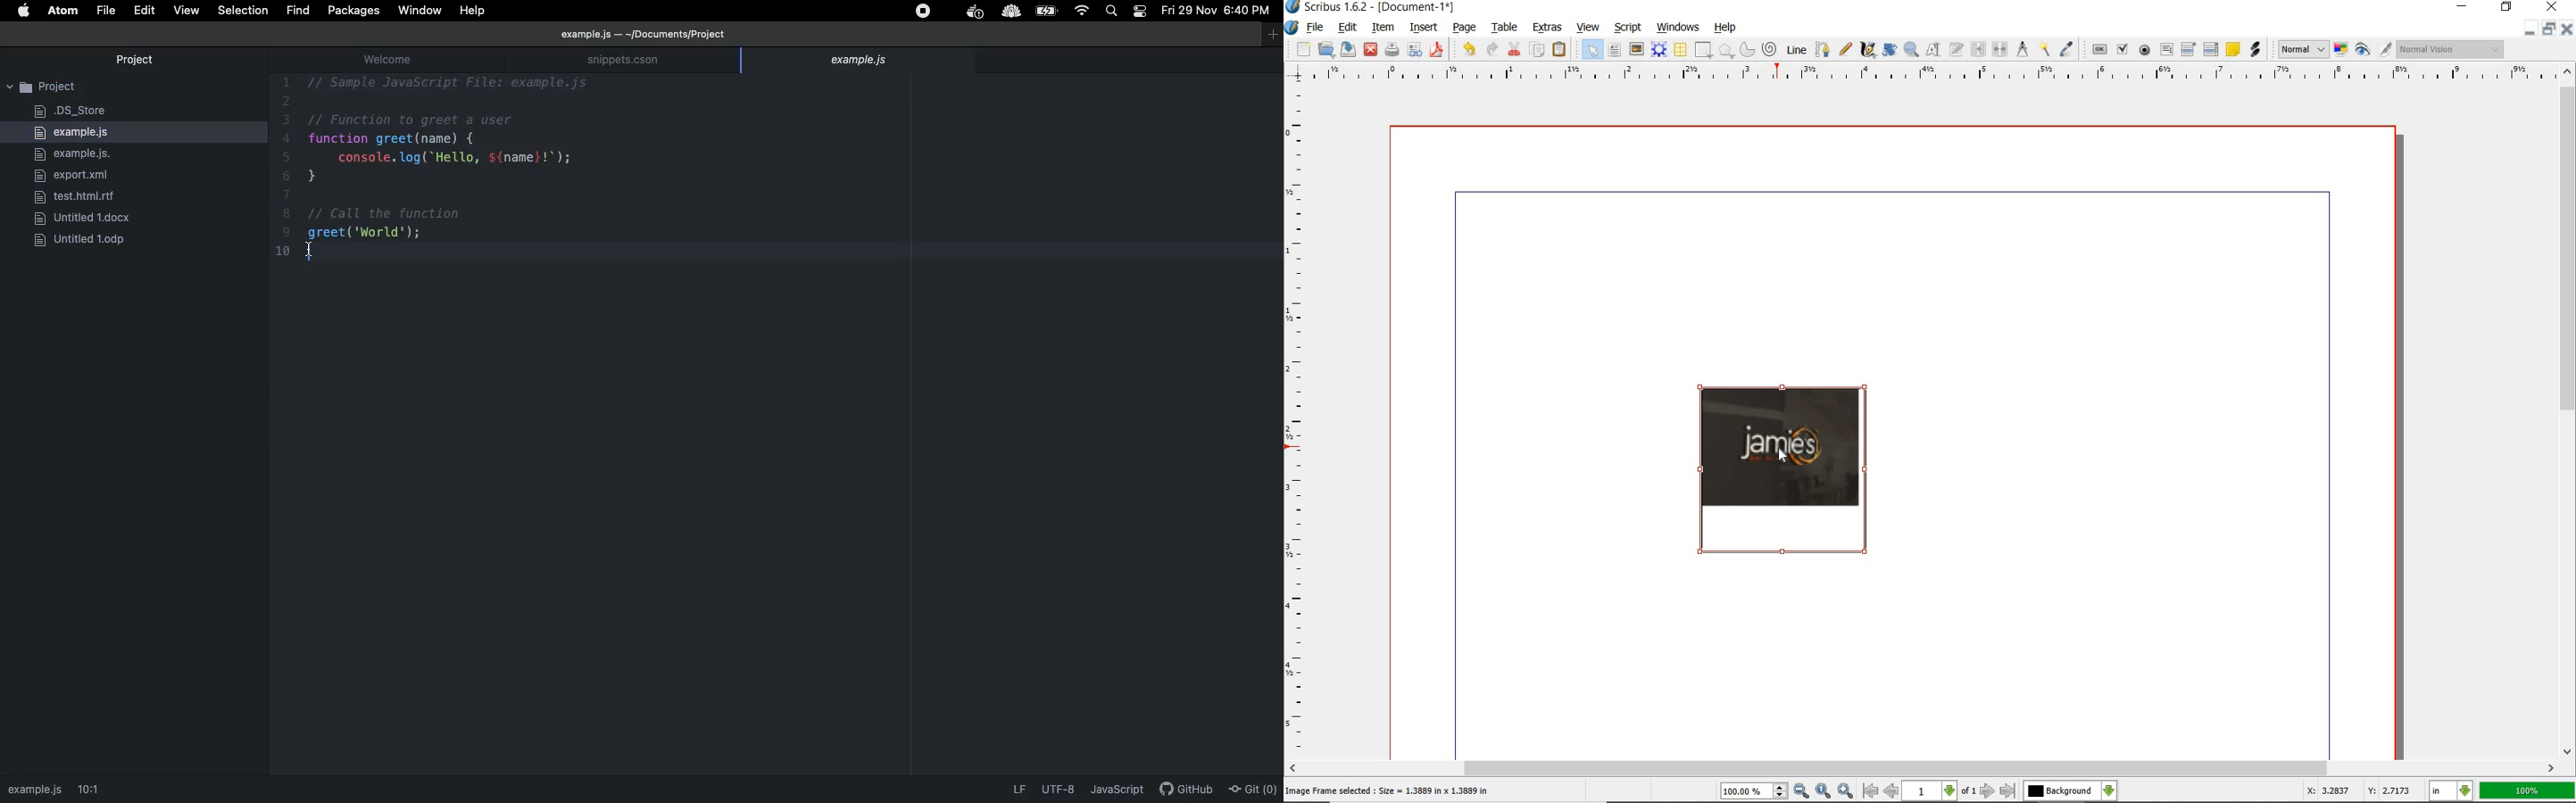  I want to click on pdf push button, so click(2100, 50).